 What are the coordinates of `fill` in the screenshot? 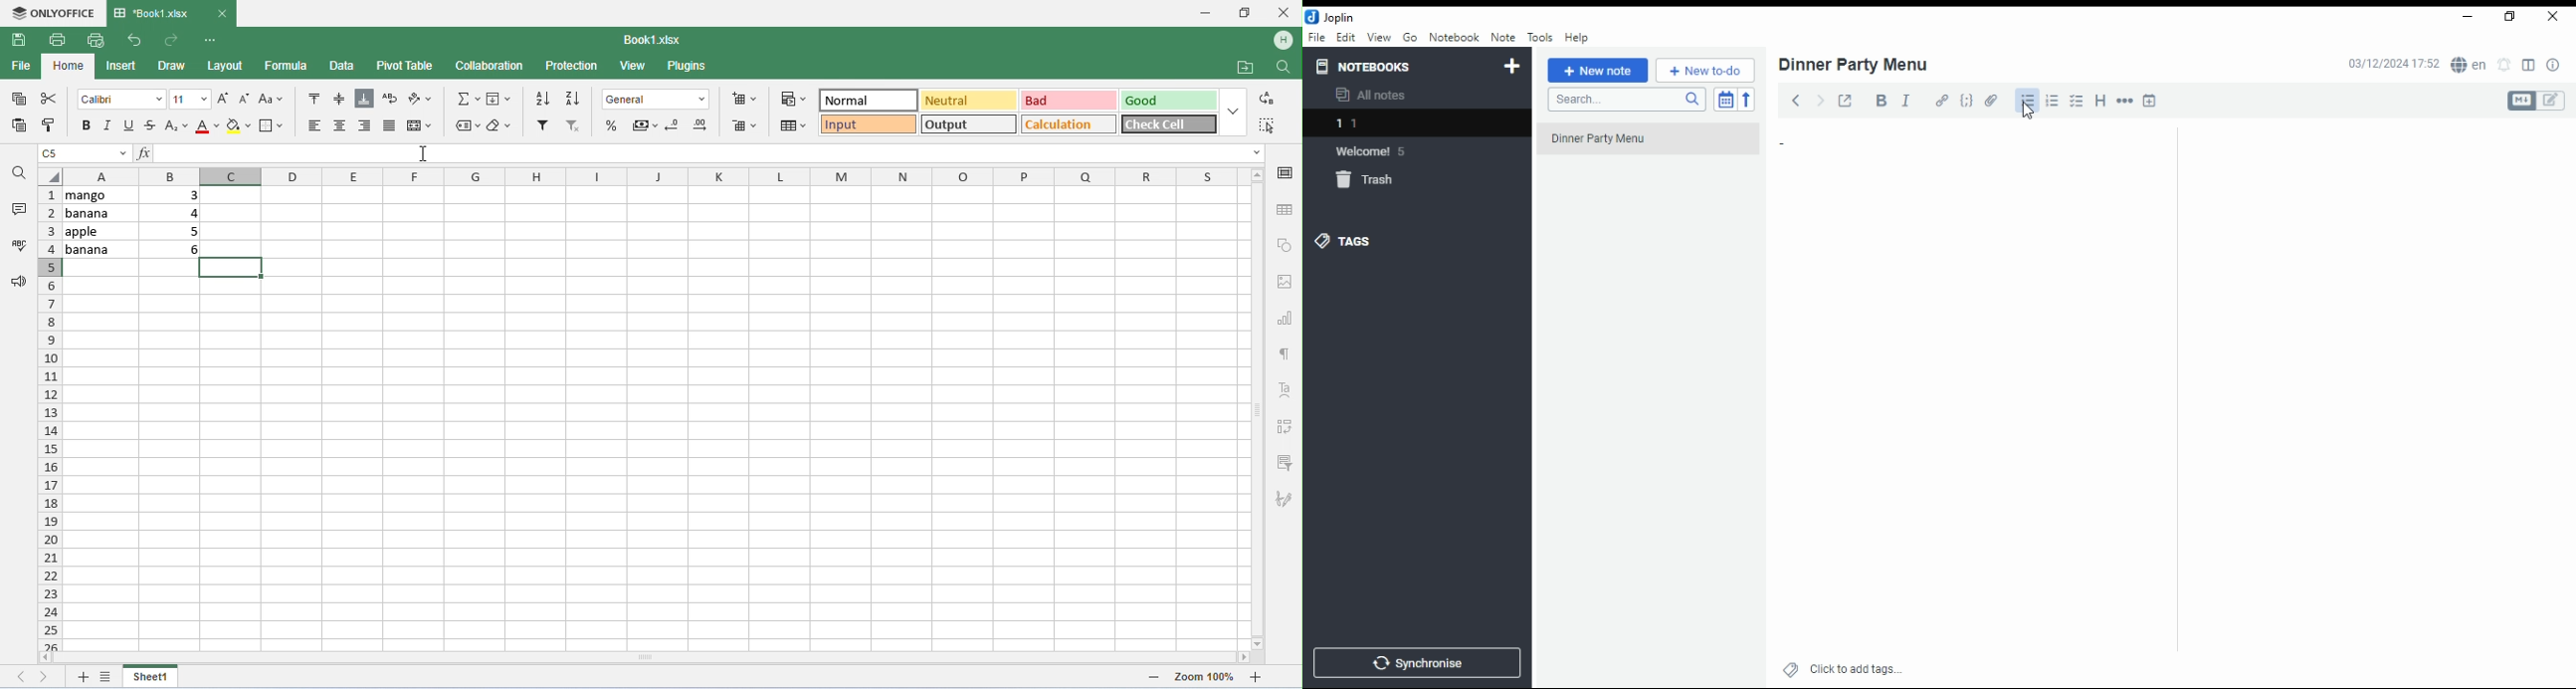 It's located at (500, 100).